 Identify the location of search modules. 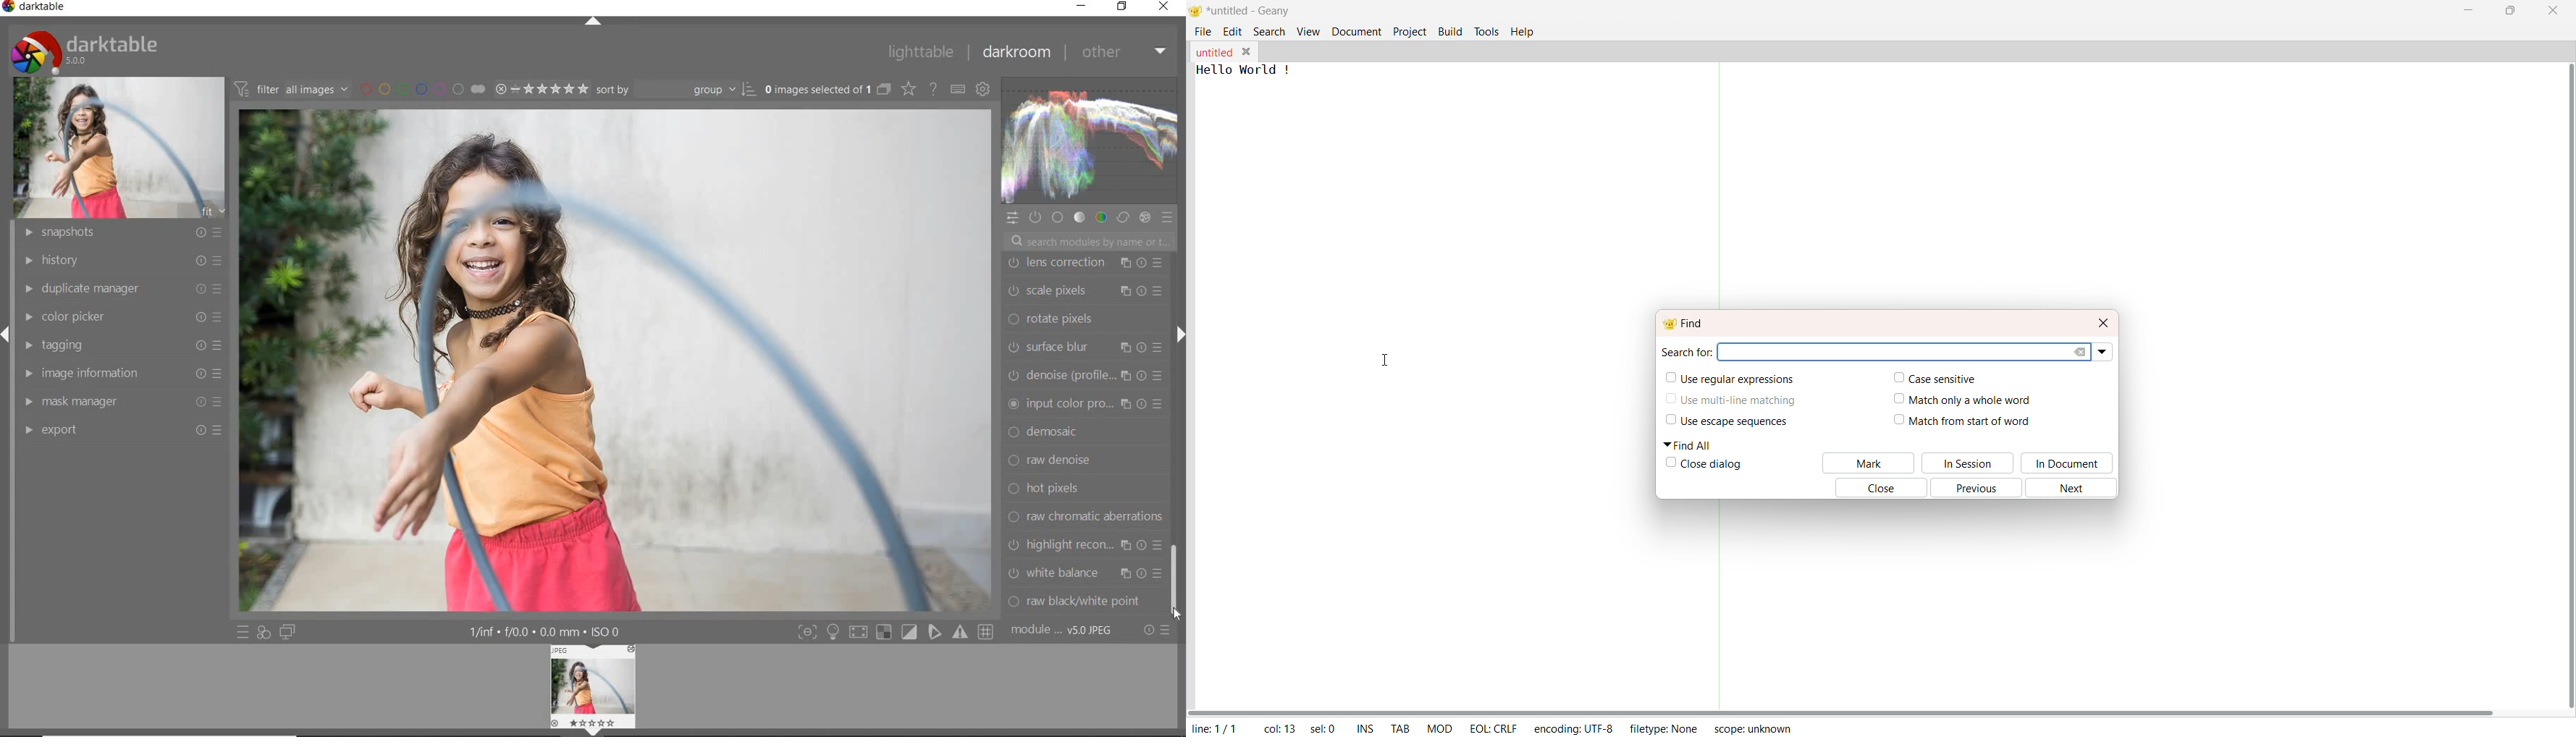
(1088, 243).